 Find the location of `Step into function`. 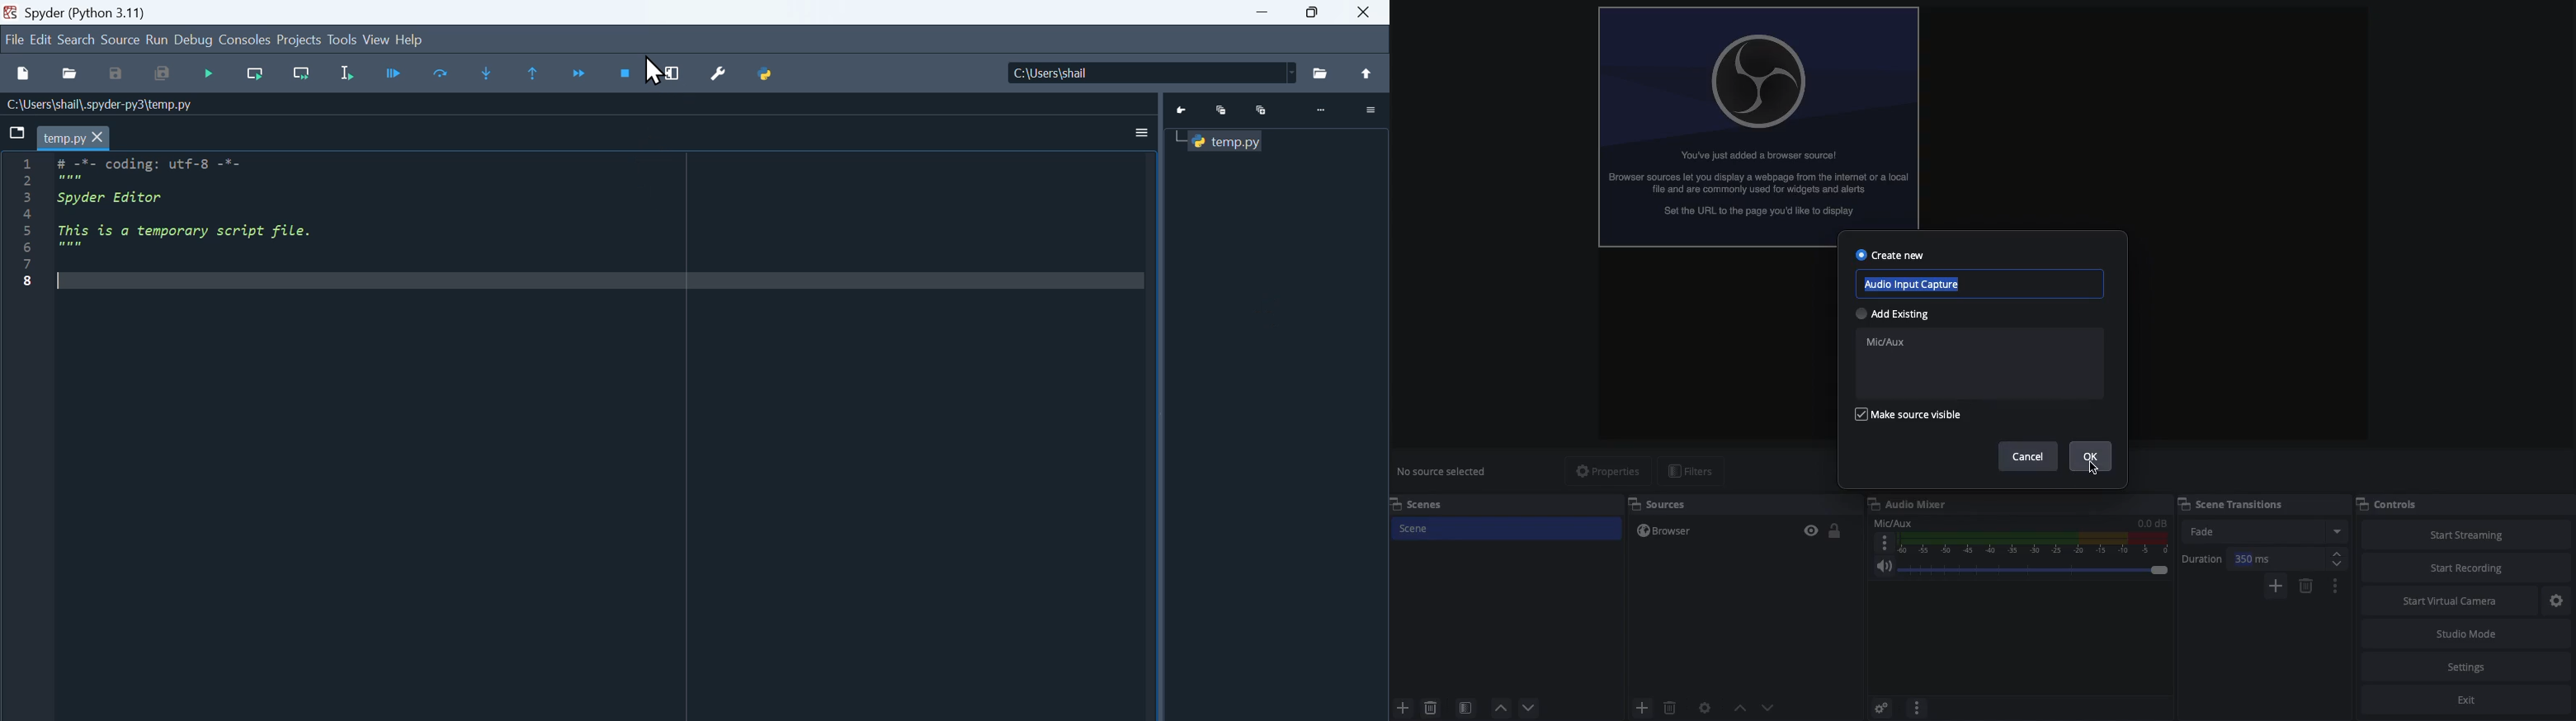

Step into function is located at coordinates (476, 75).